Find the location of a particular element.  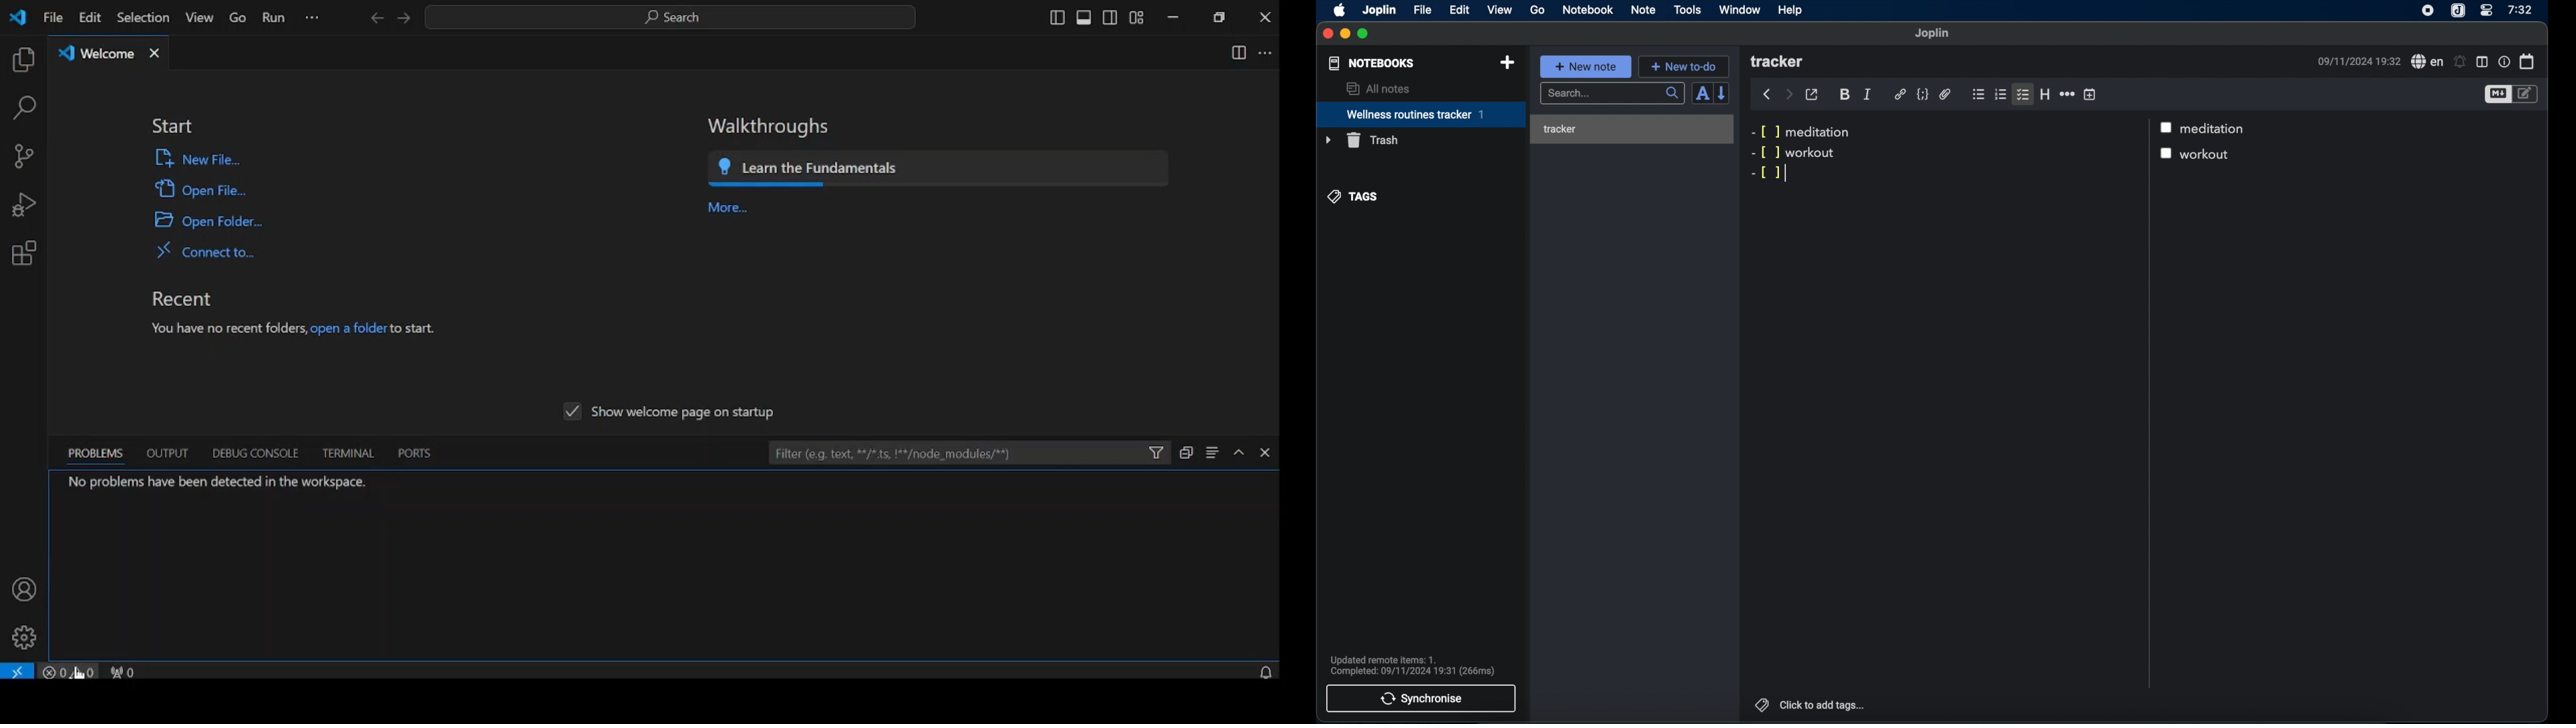

control center is located at coordinates (2487, 11).